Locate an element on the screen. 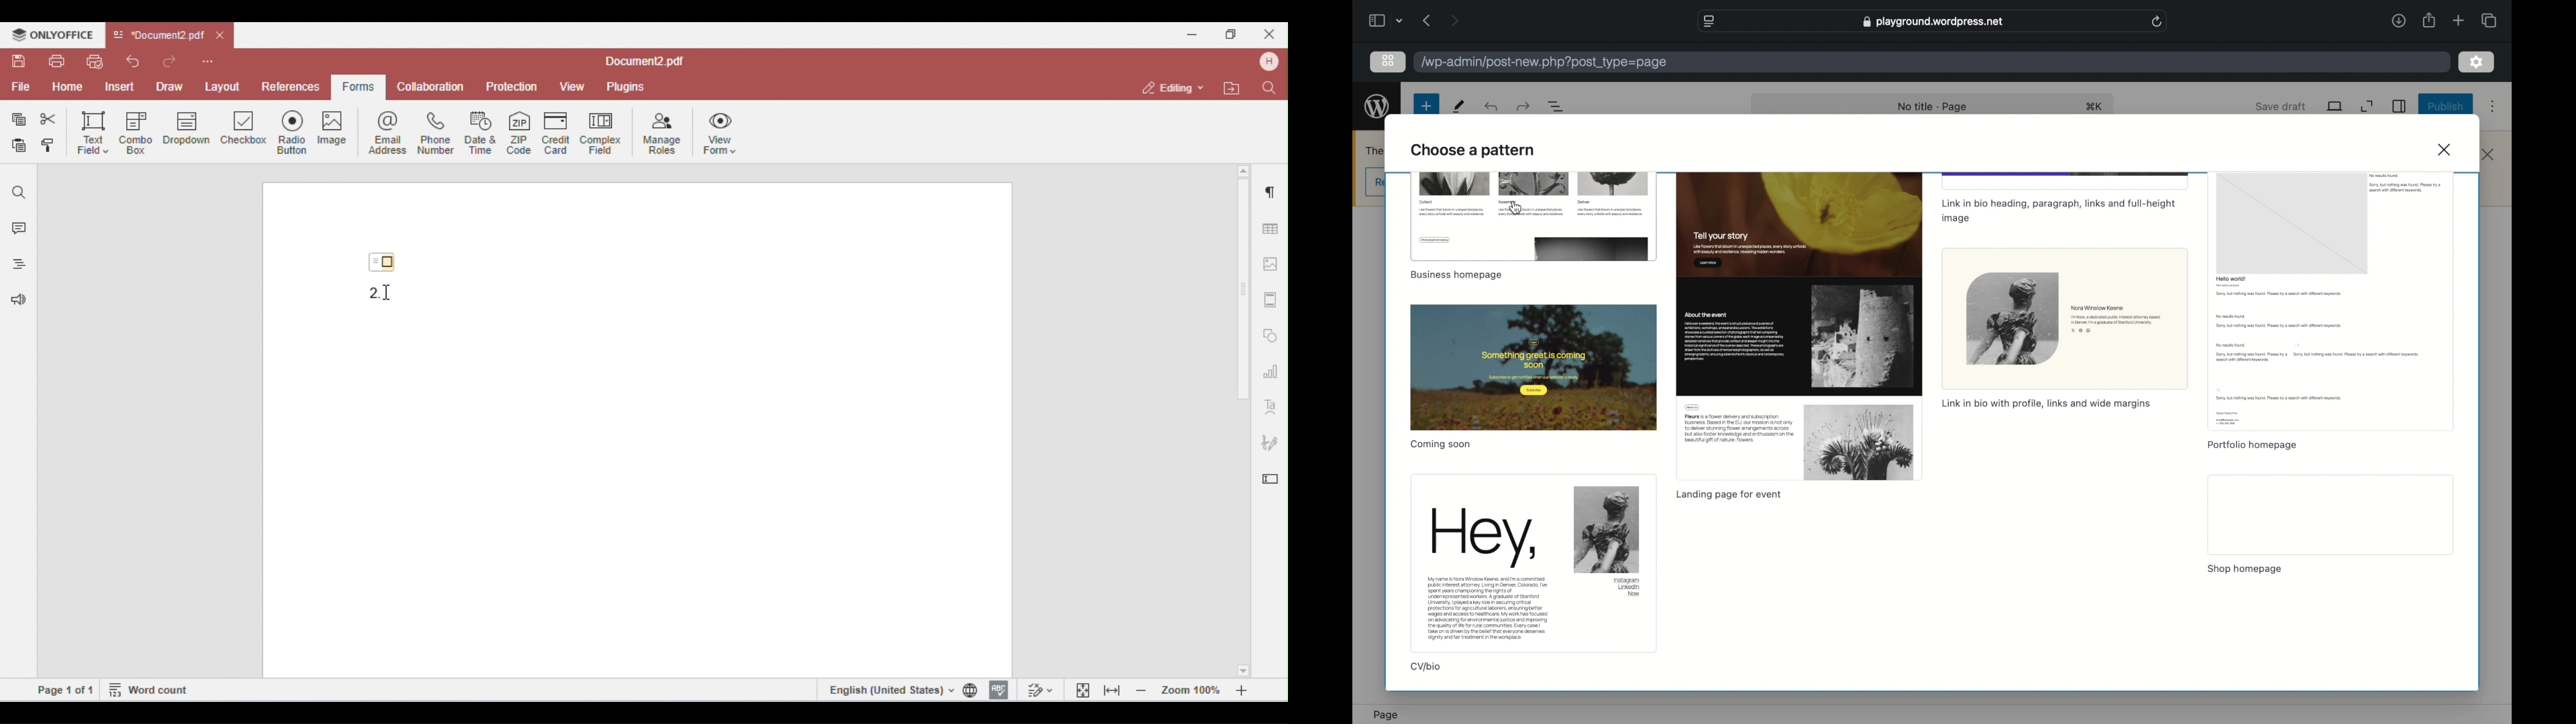 This screenshot has width=2576, height=728. cv/bio is located at coordinates (1428, 667).